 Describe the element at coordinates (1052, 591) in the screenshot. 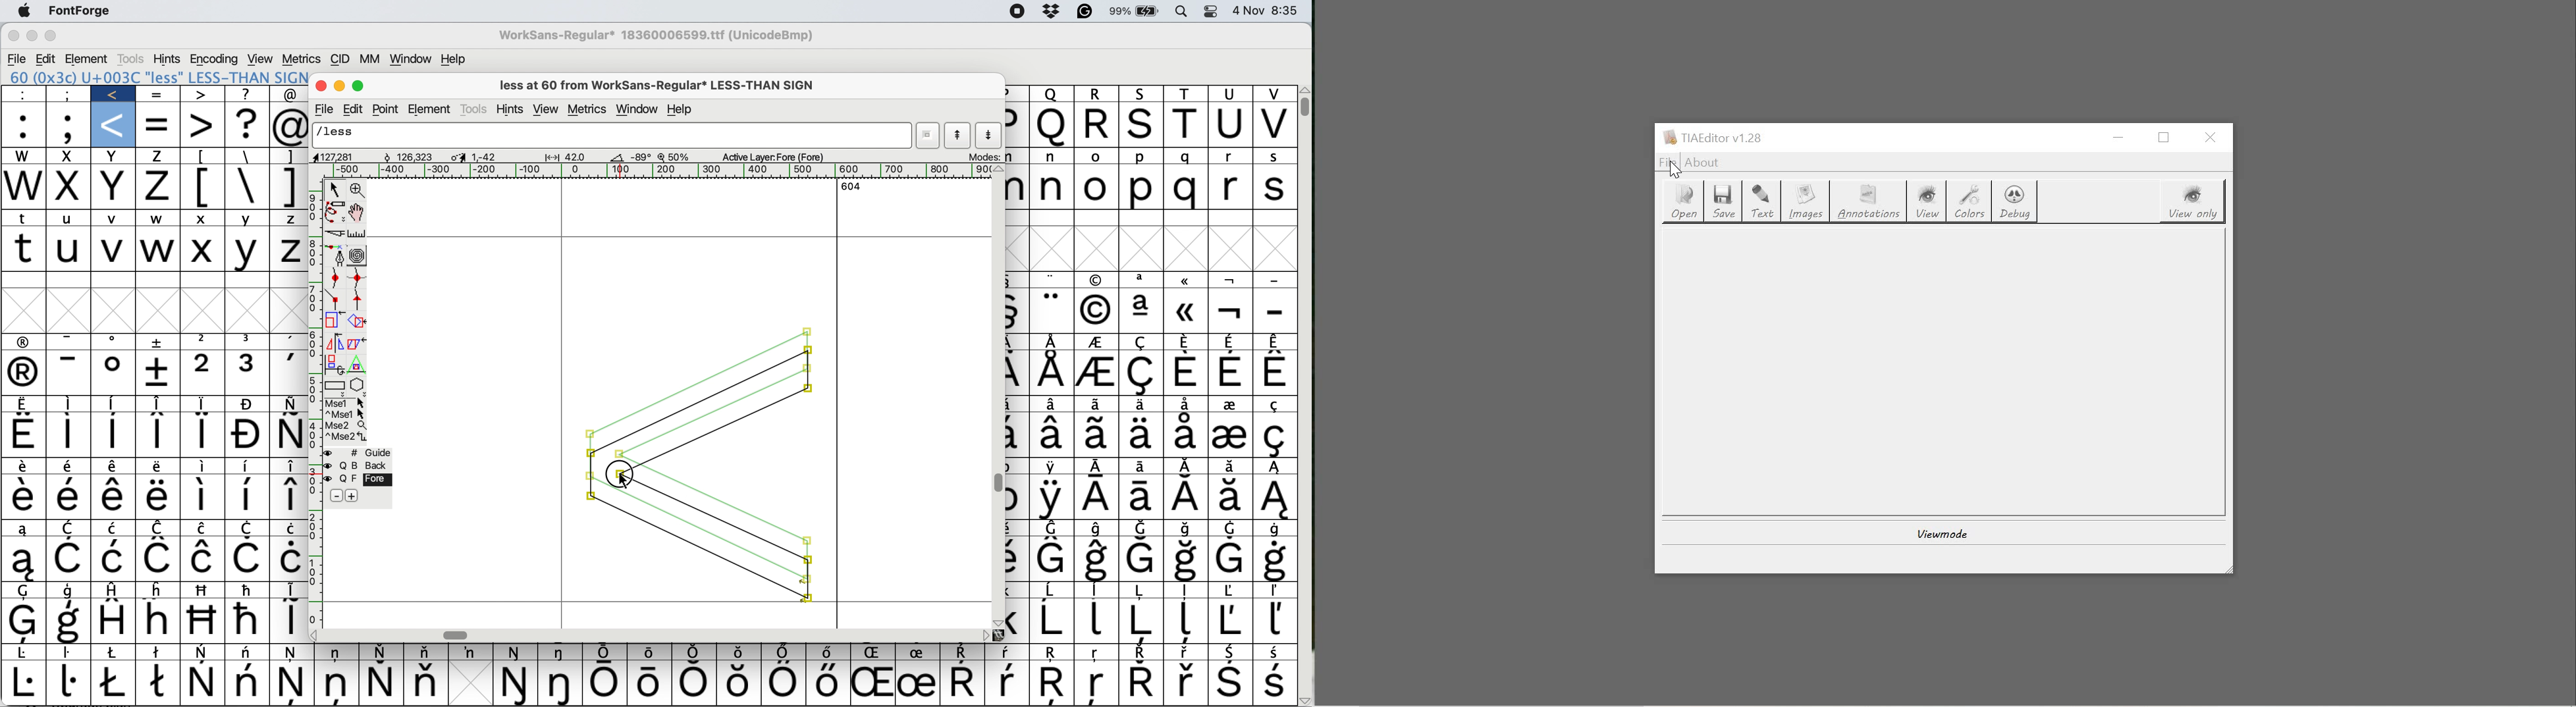

I see `Symbol` at that location.